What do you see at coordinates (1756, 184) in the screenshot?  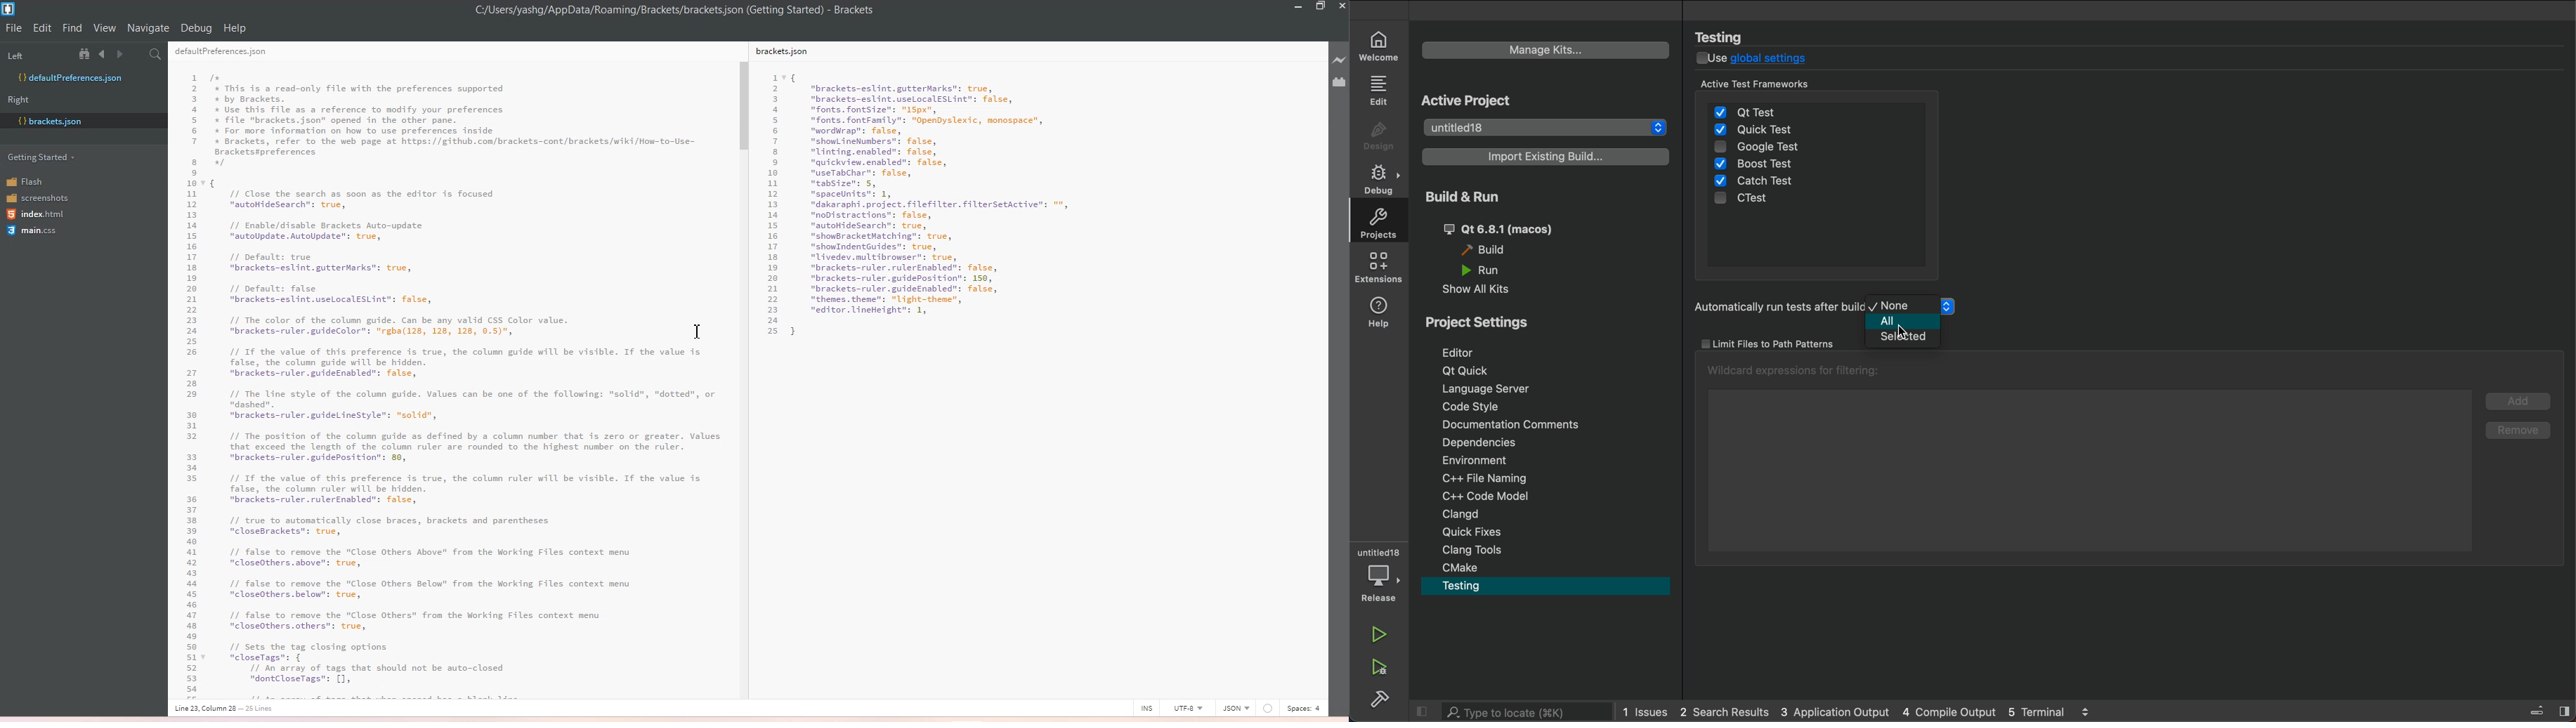 I see `catch test` at bounding box center [1756, 184].